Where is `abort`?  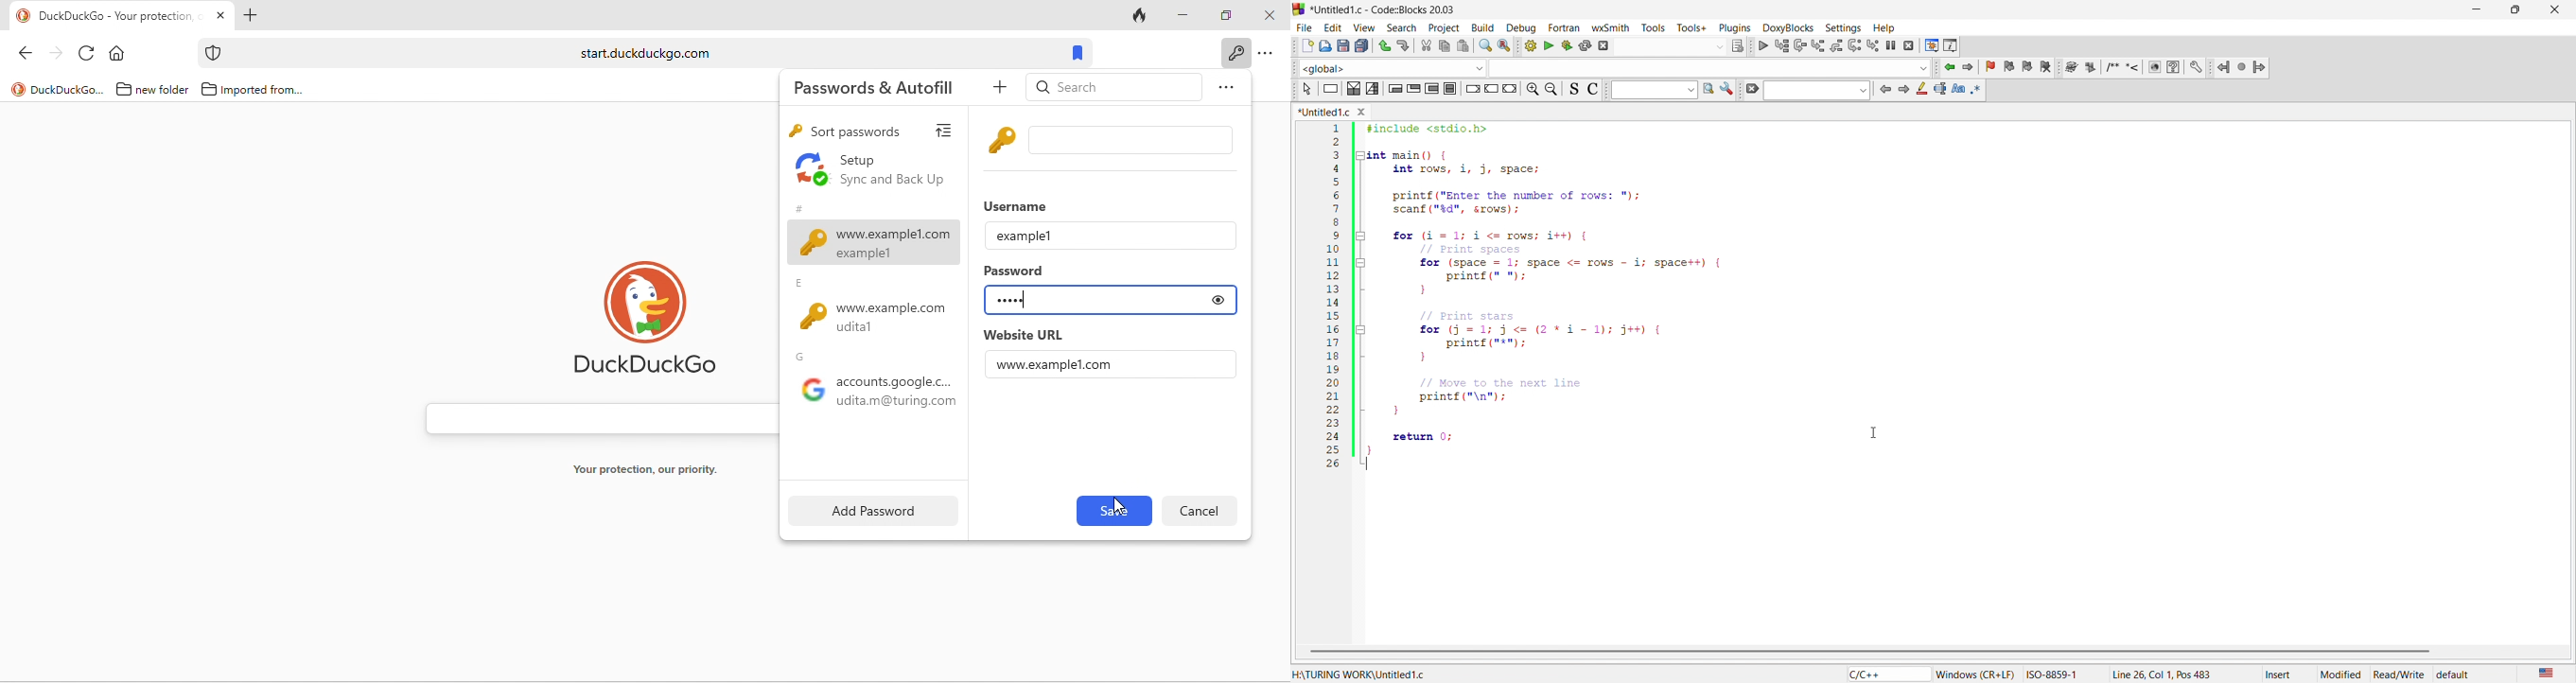
abort is located at coordinates (1606, 45).